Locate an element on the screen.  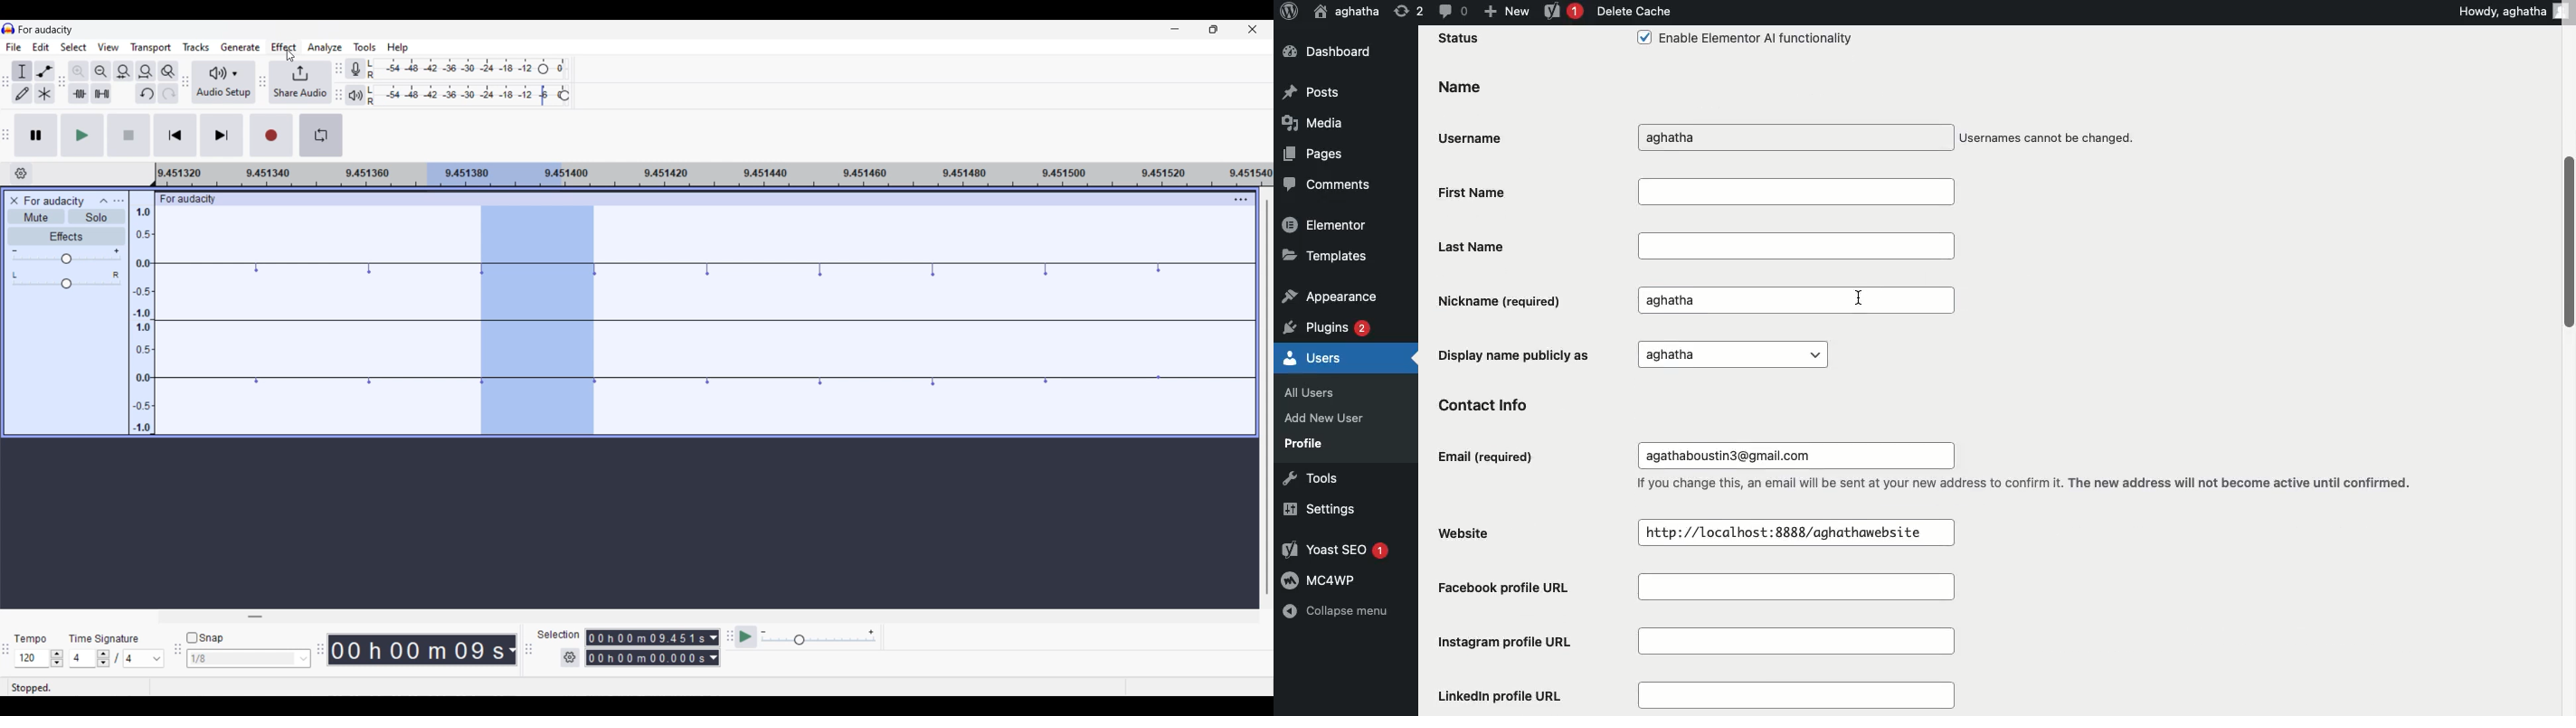
Indicates time signature settings is located at coordinates (103, 639).